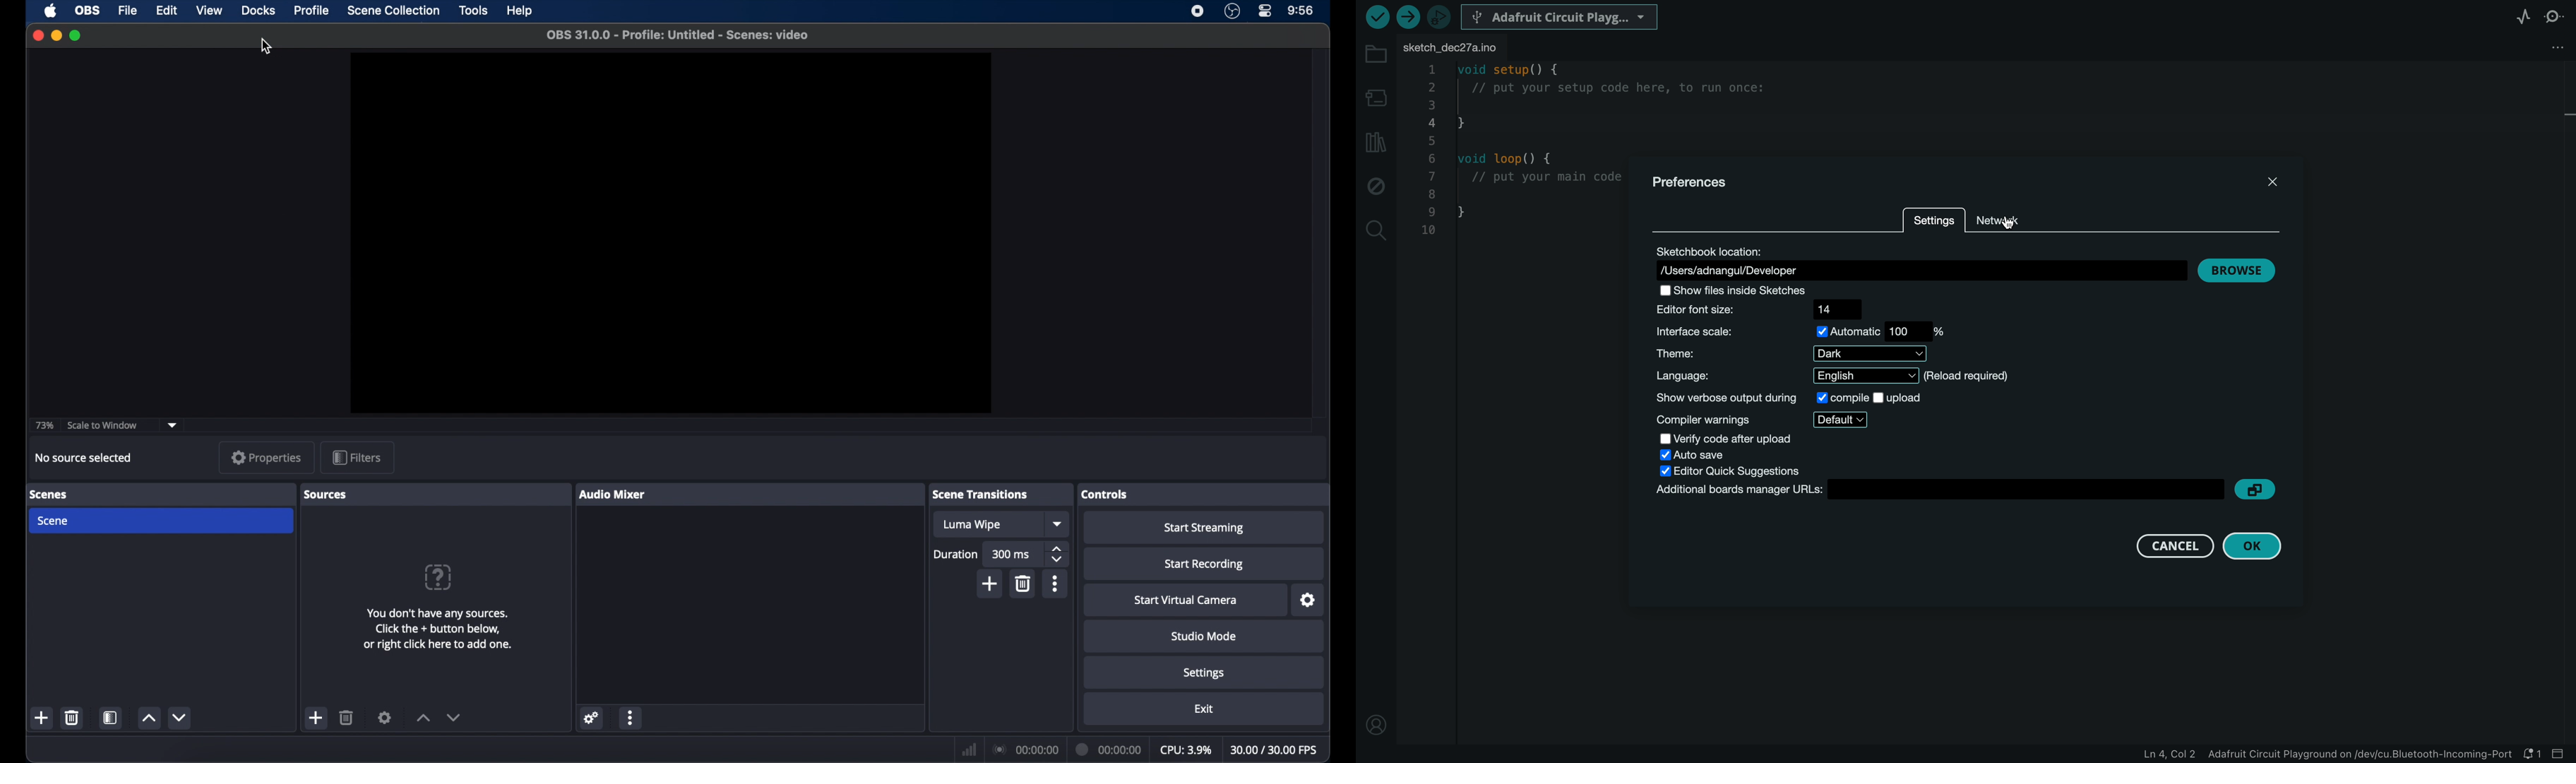 This screenshot has height=784, width=2576. Describe the element at coordinates (128, 11) in the screenshot. I see `file` at that location.